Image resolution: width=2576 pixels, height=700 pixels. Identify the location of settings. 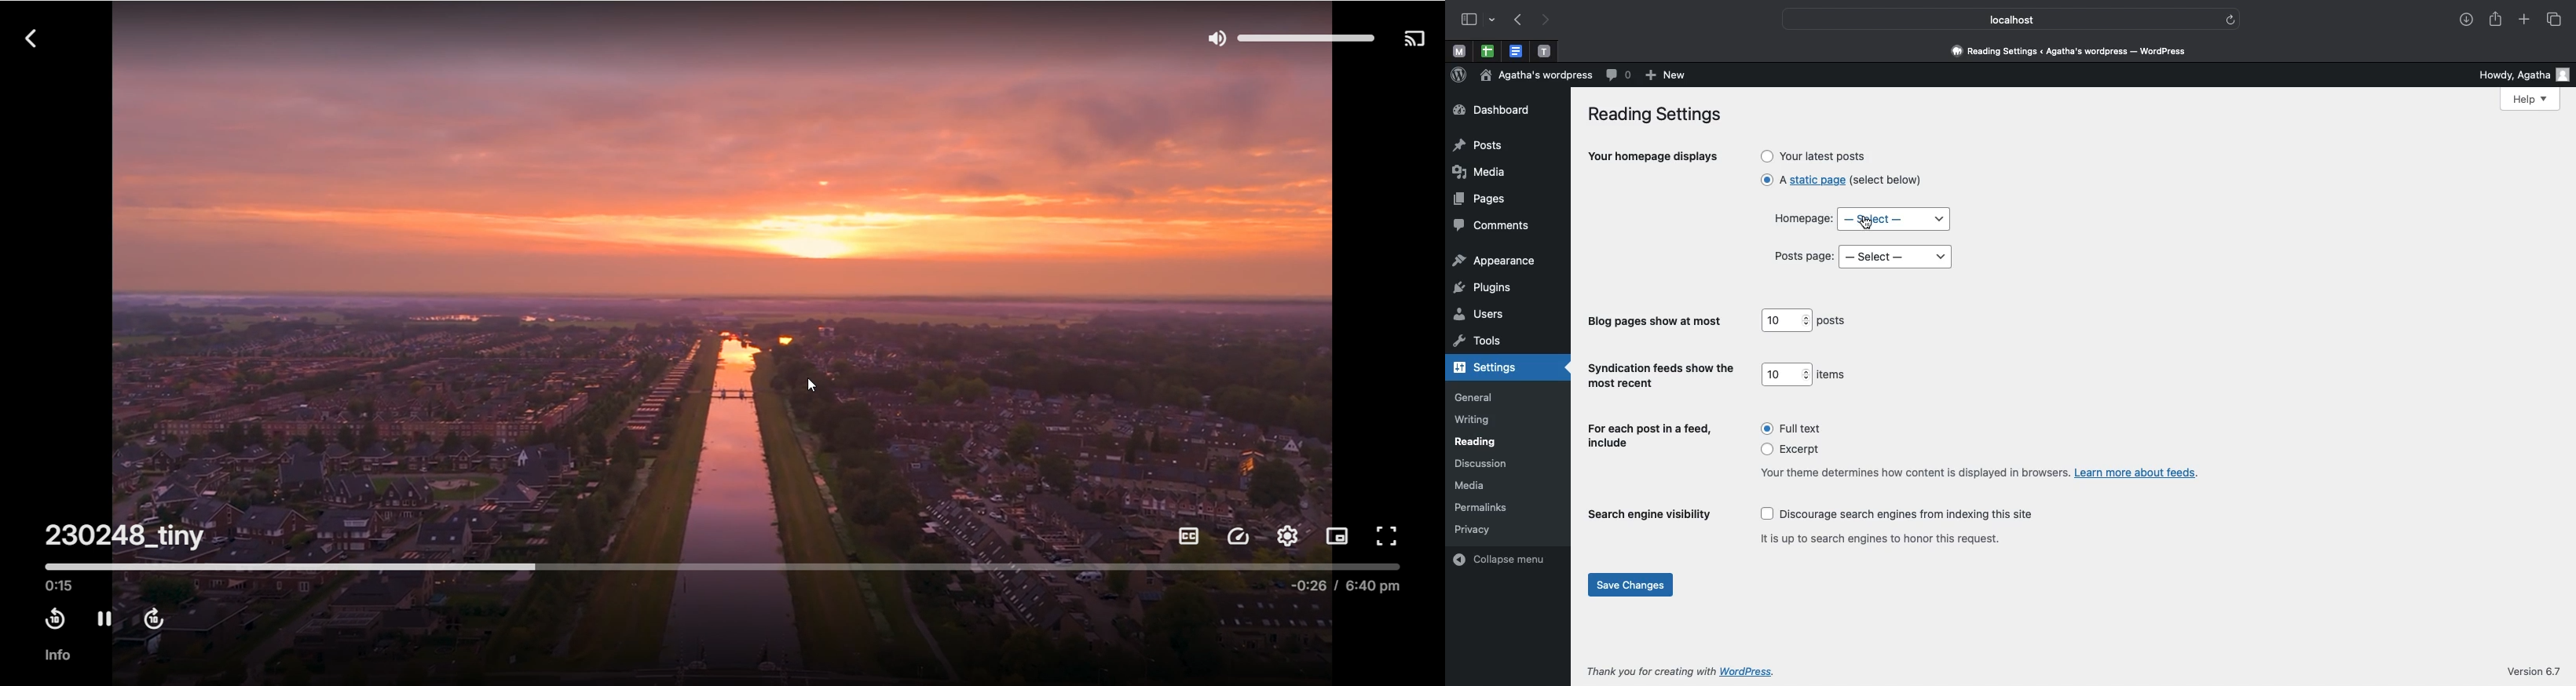
(1503, 367).